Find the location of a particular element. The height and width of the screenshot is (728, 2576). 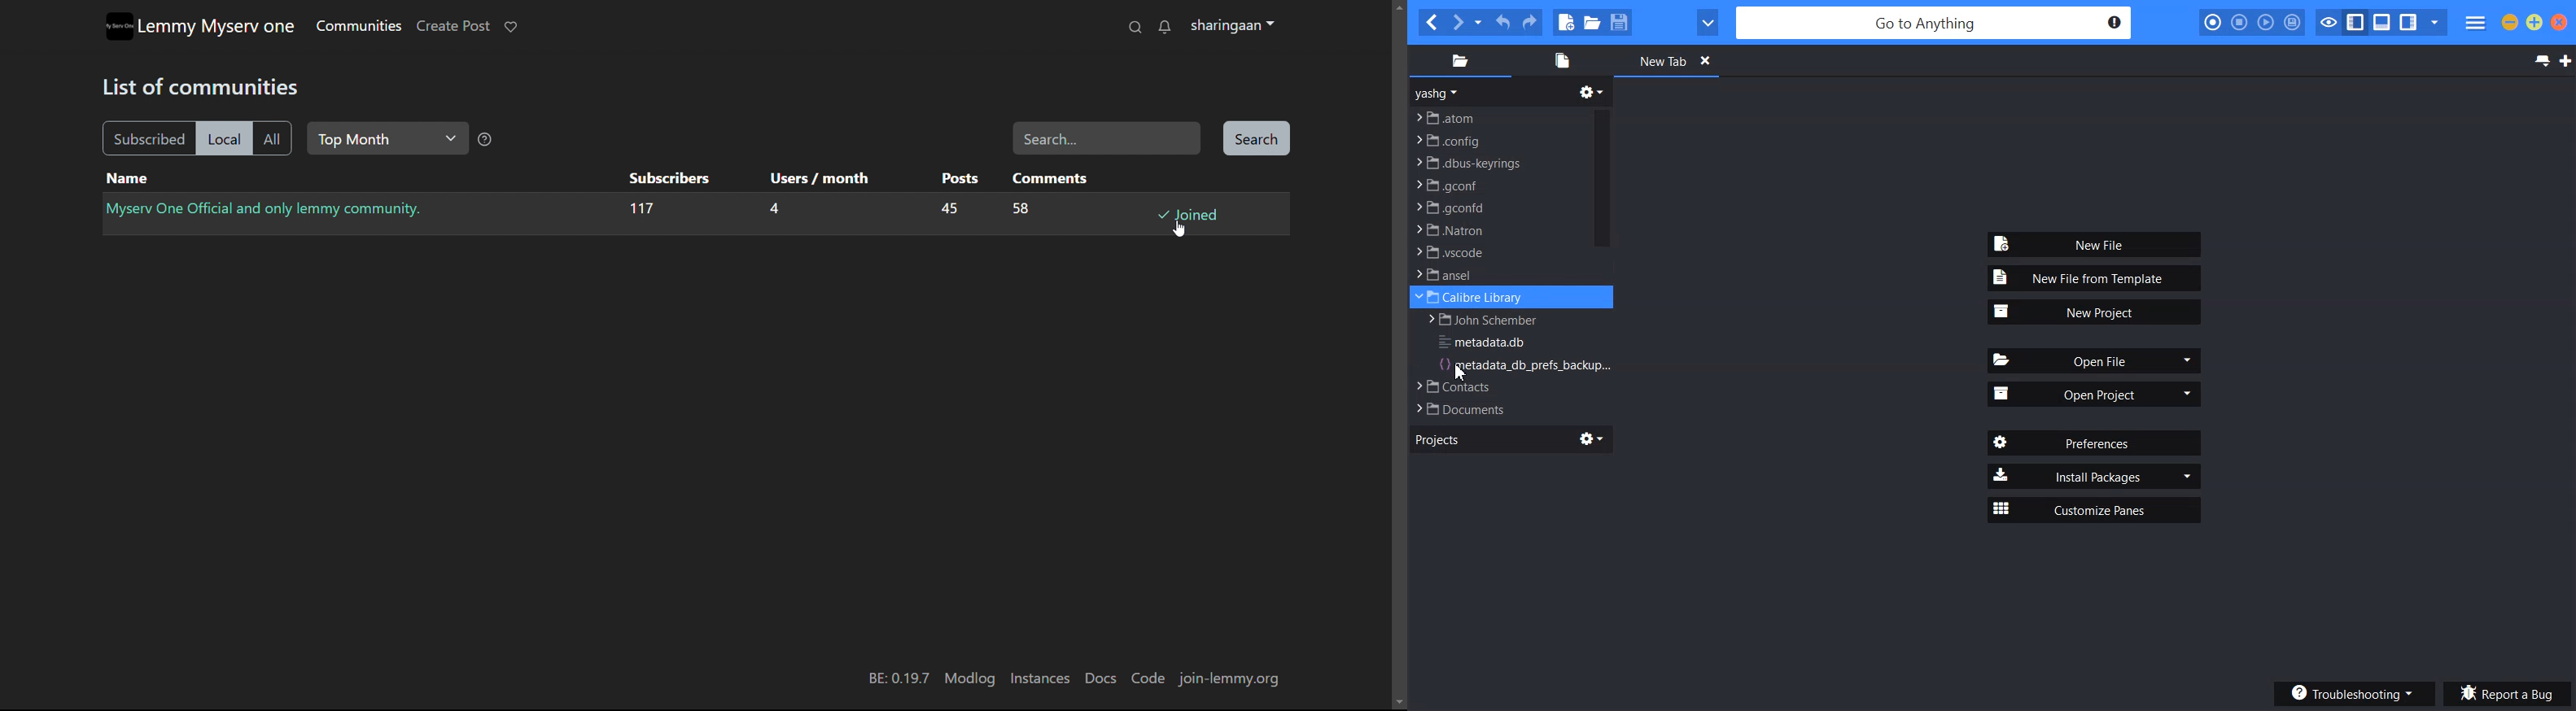

select interval is located at coordinates (387, 139).